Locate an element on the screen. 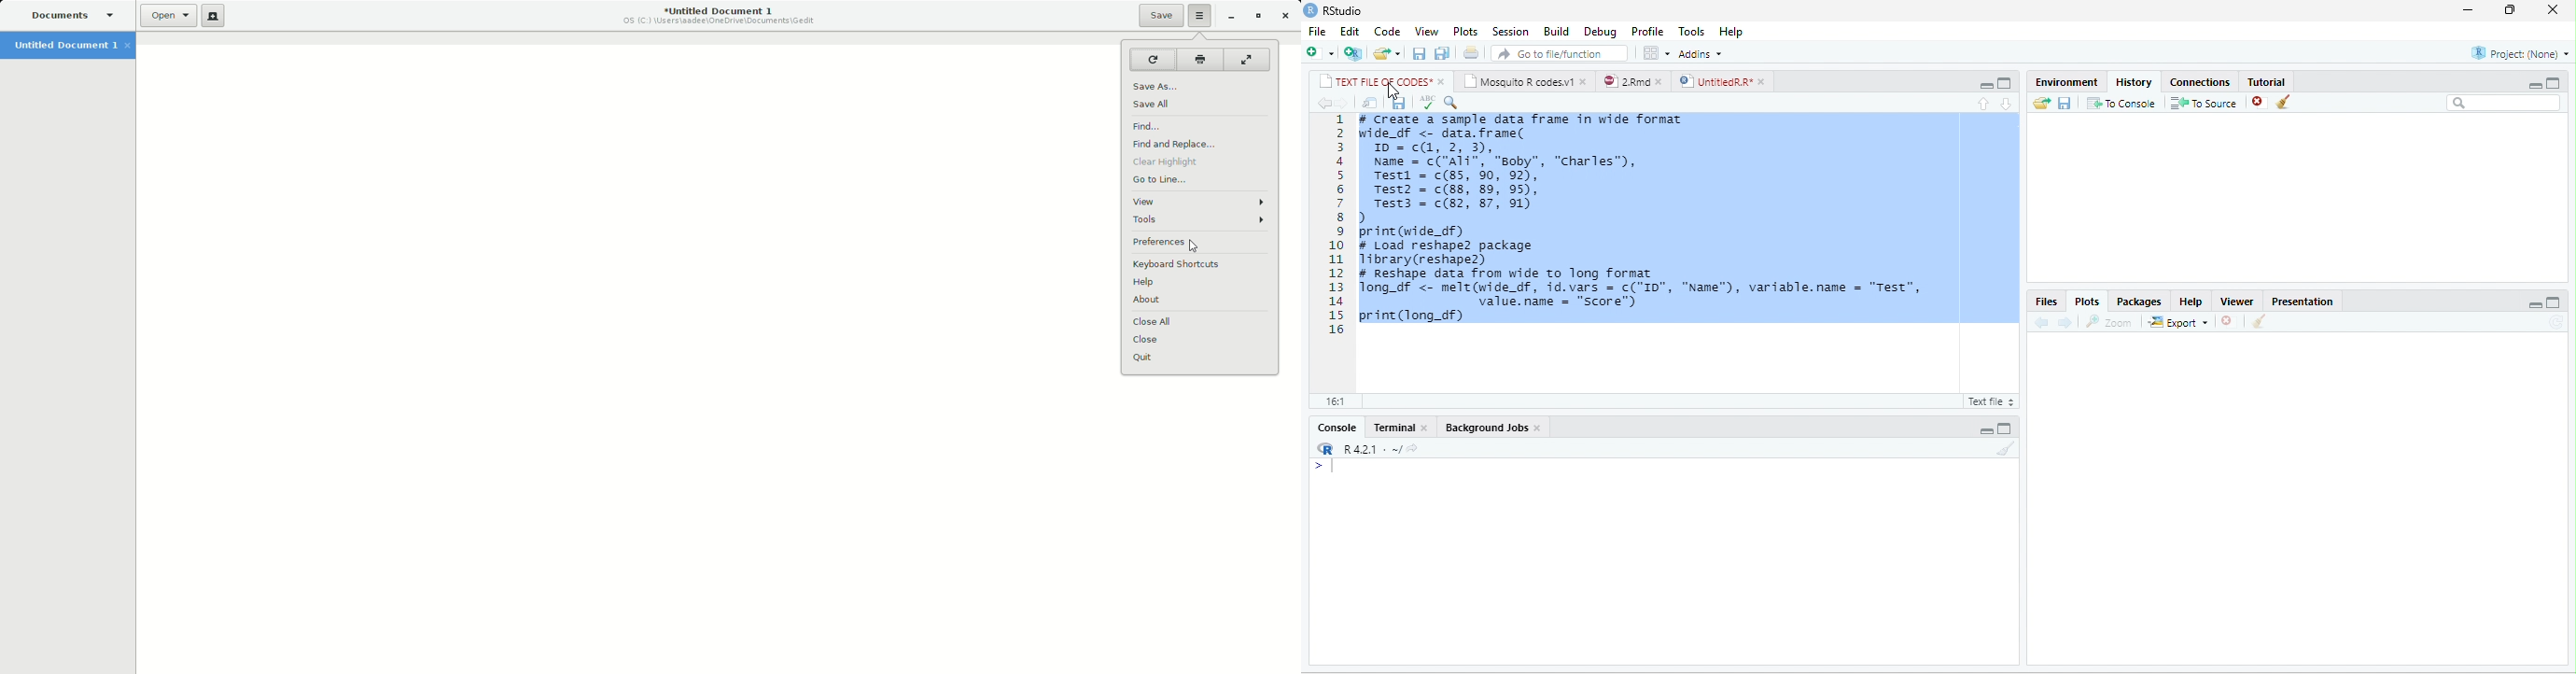 This screenshot has height=700, width=2576. close is located at coordinates (1443, 82).